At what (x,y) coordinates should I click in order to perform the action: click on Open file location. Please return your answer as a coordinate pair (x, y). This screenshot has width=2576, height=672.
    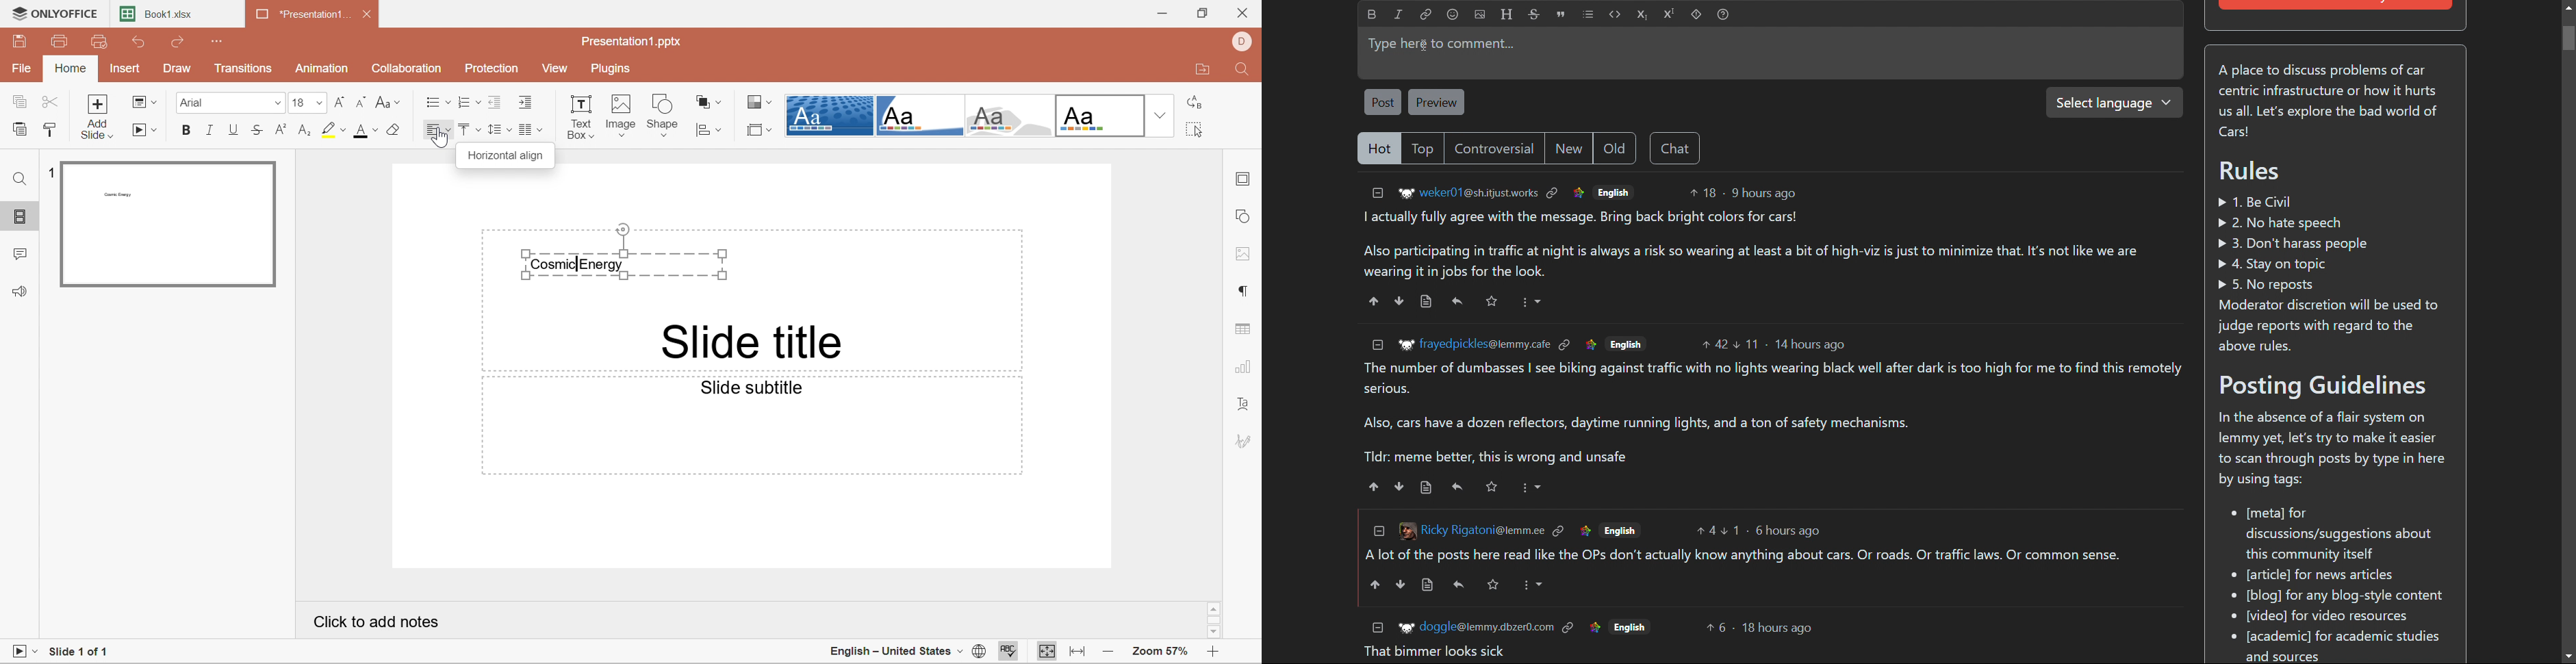
    Looking at the image, I should click on (1204, 69).